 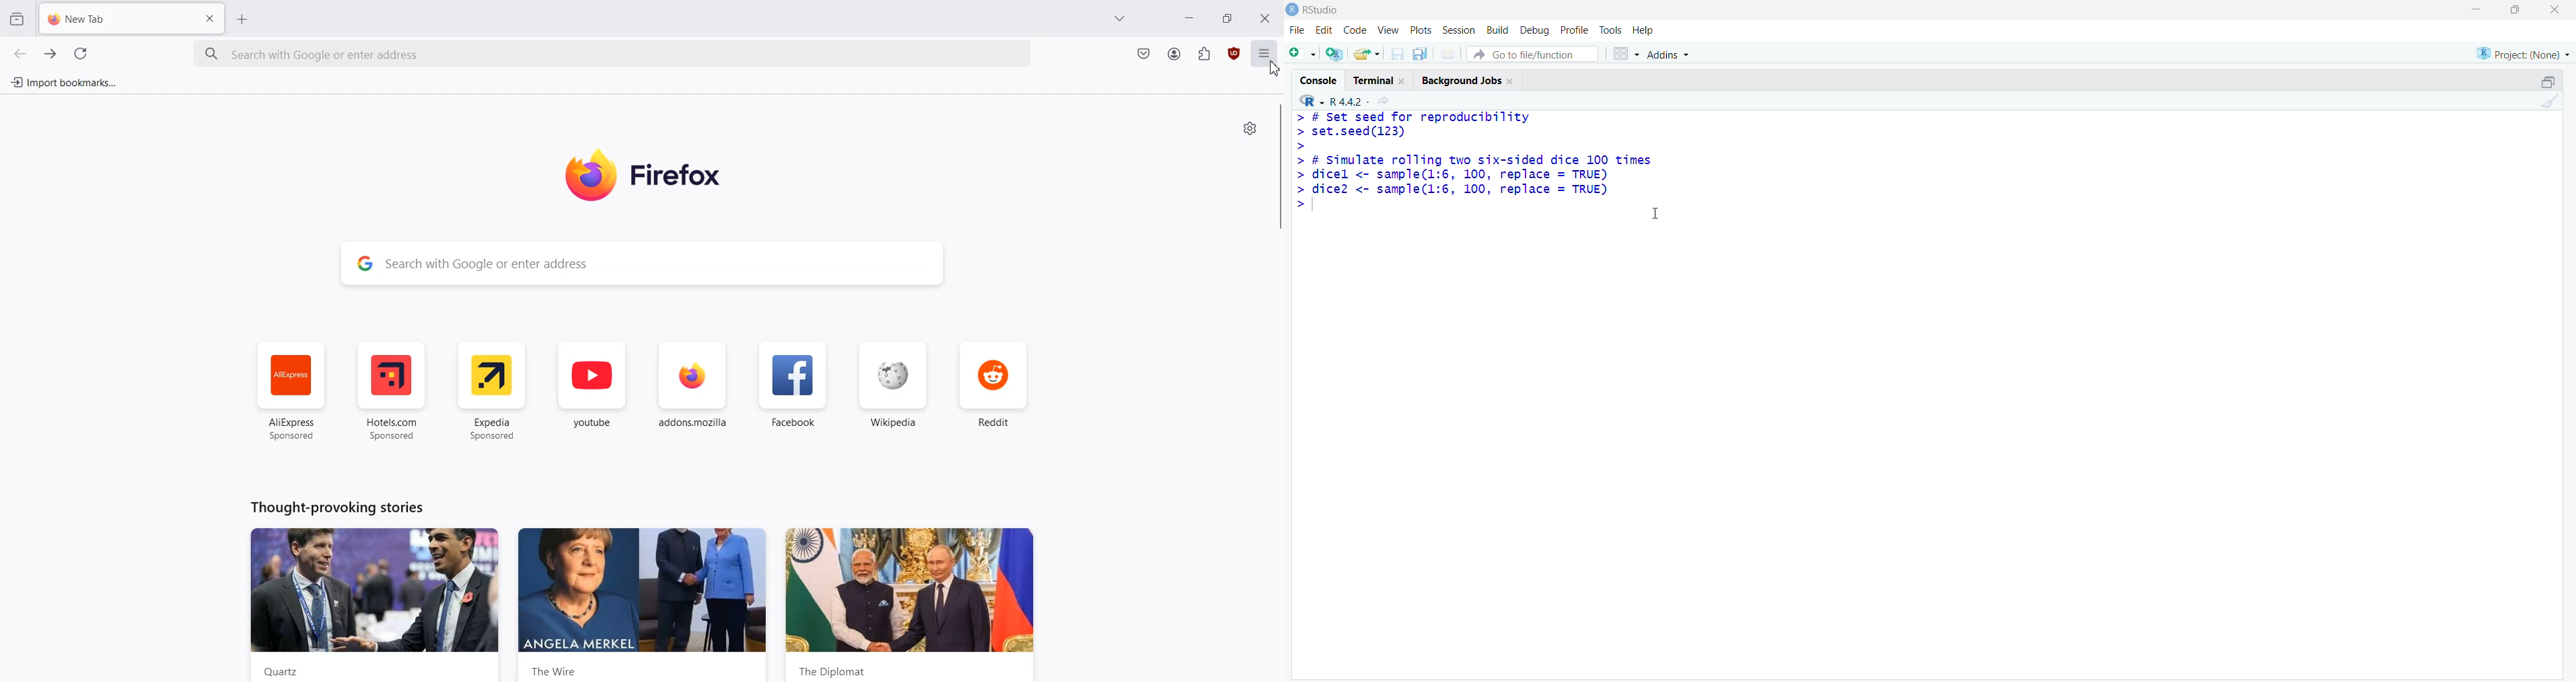 I want to click on save, so click(x=1397, y=54).